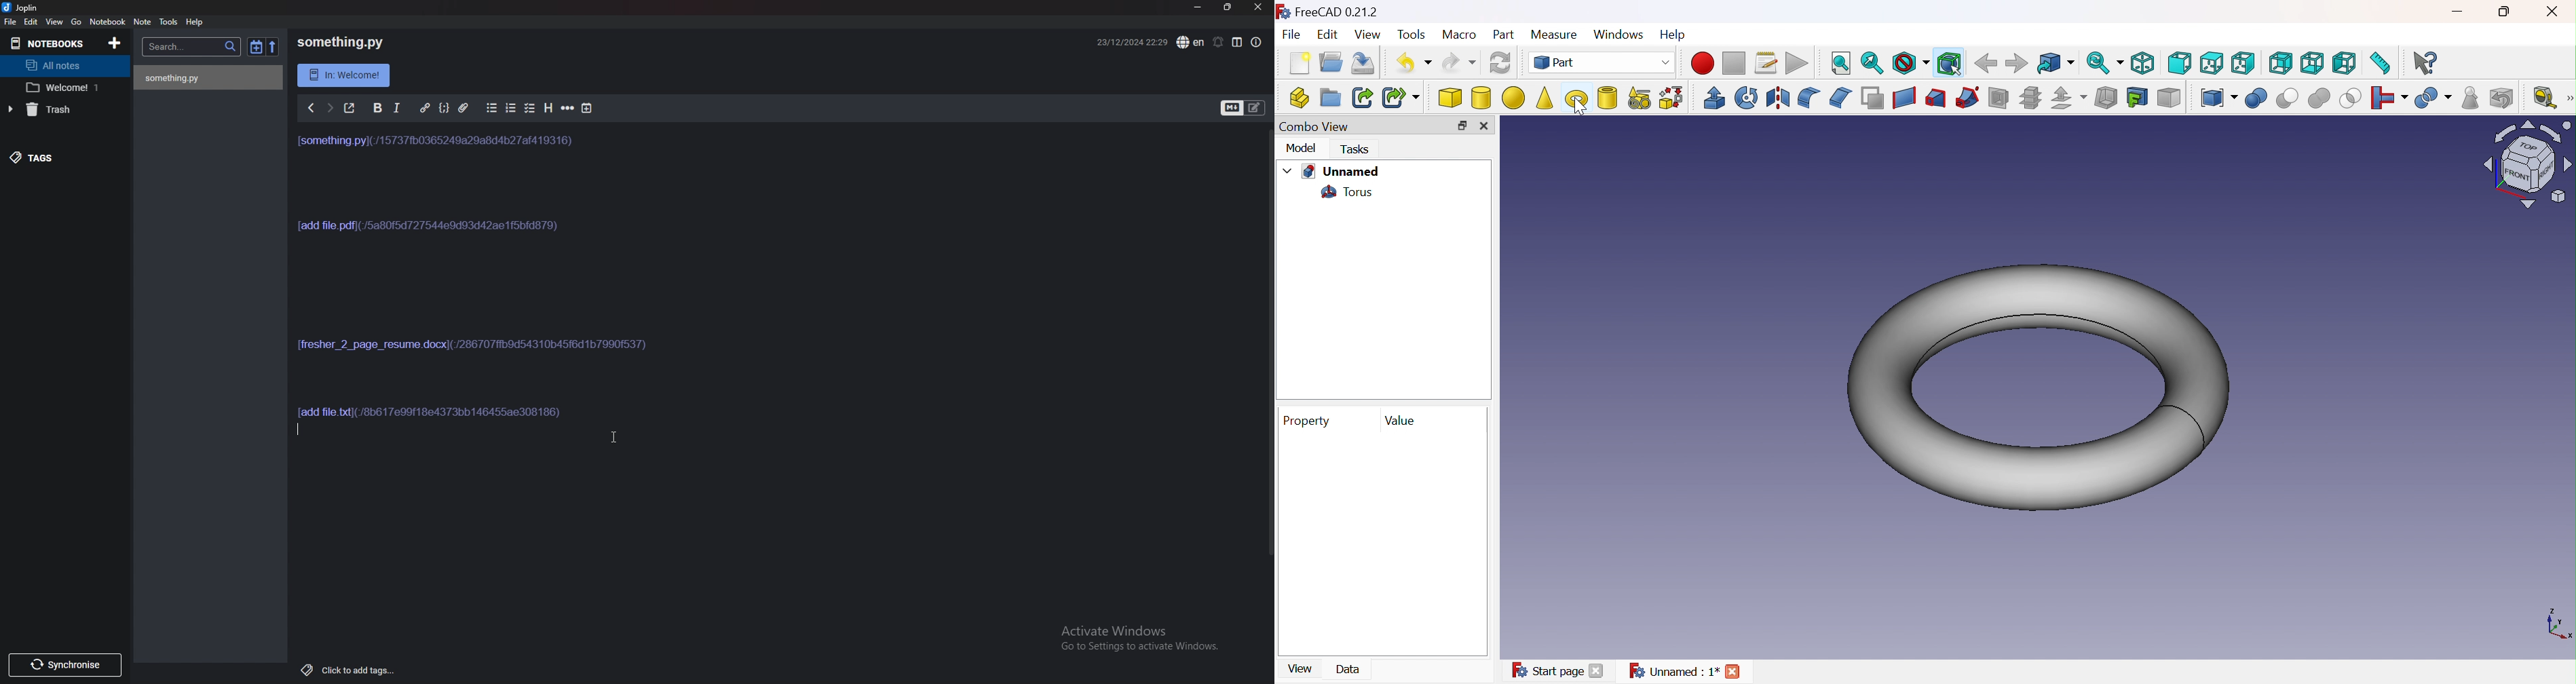 The width and height of the screenshot is (2576, 700). Describe the element at coordinates (196, 21) in the screenshot. I see `Help` at that location.